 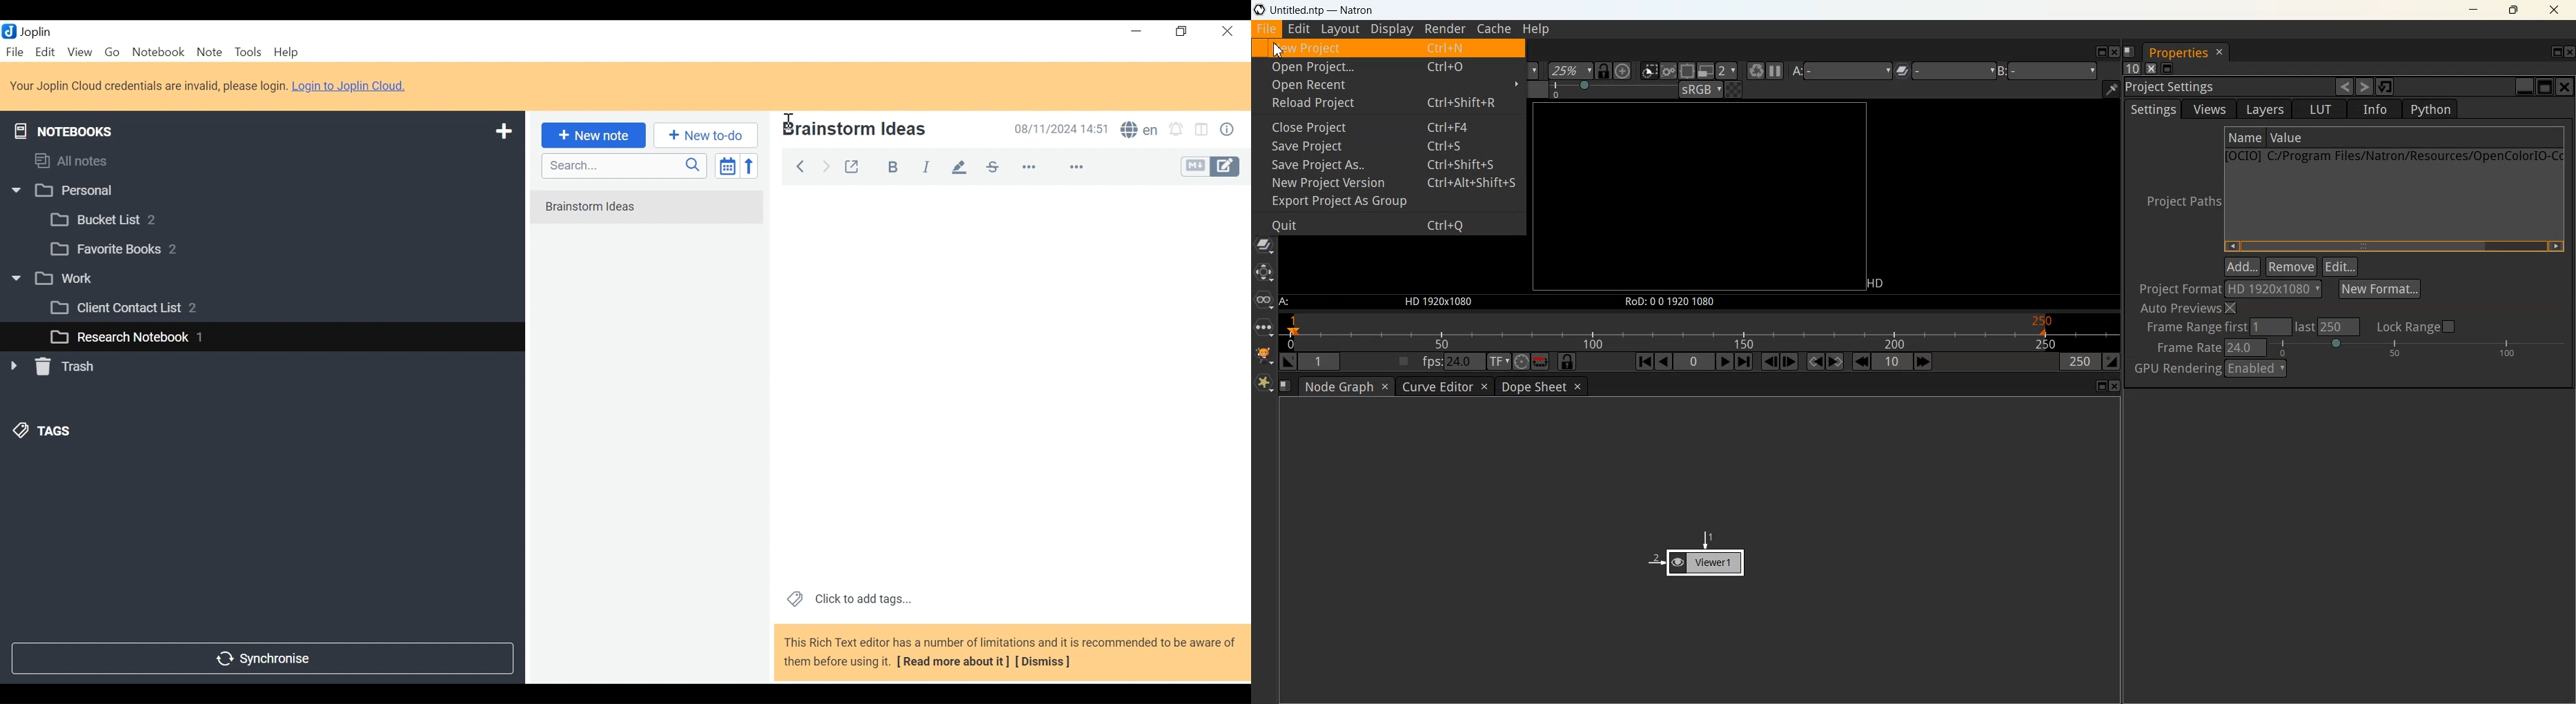 What do you see at coordinates (1225, 32) in the screenshot?
I see `Close` at bounding box center [1225, 32].